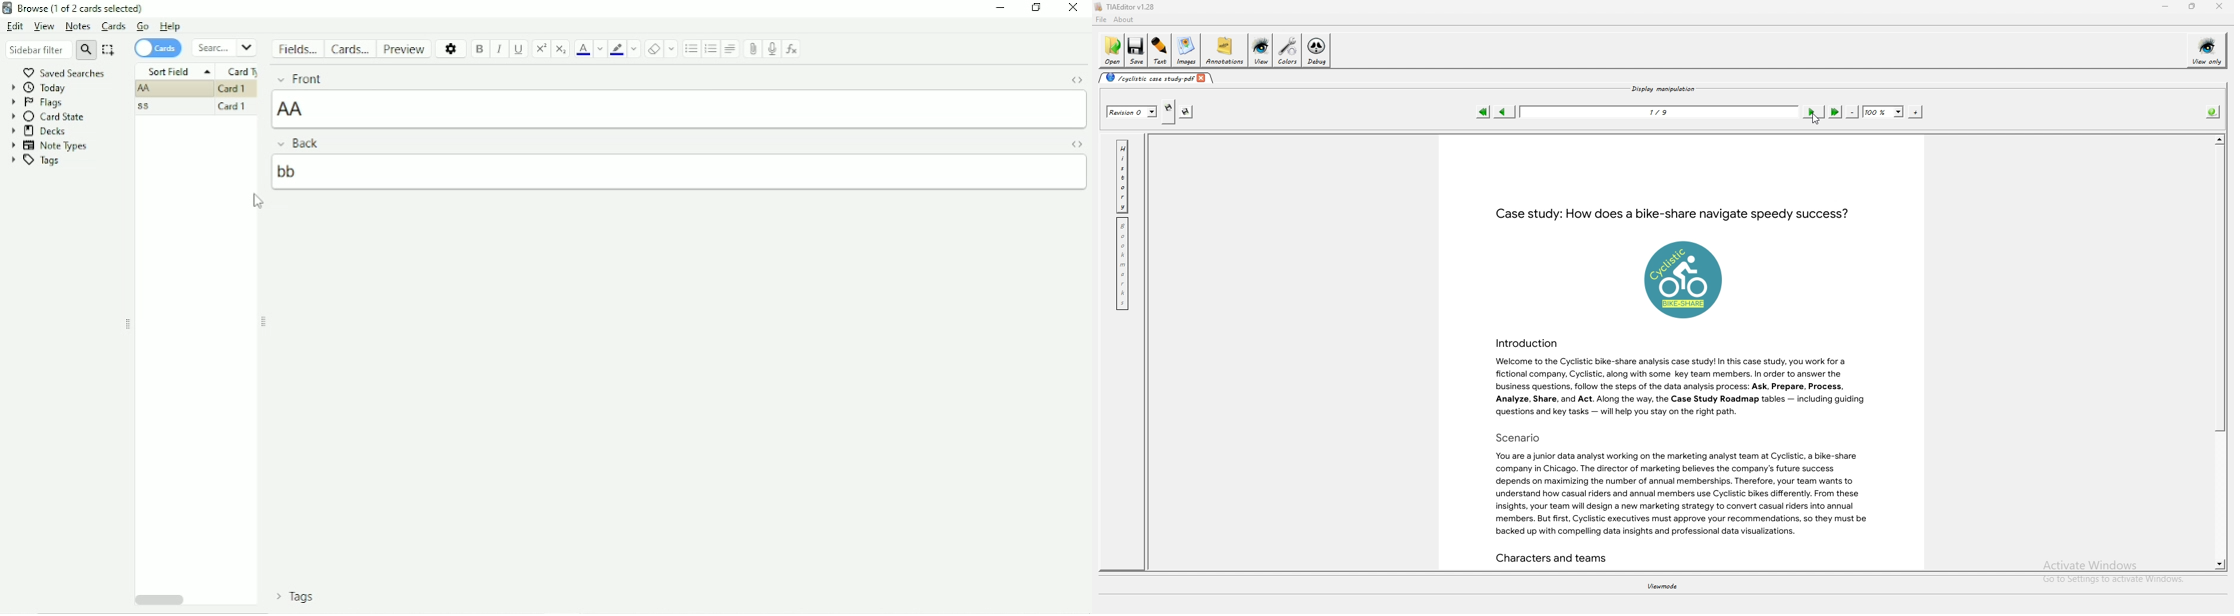 This screenshot has width=2240, height=616. Describe the element at coordinates (49, 51) in the screenshot. I see `Sidebar filter` at that location.